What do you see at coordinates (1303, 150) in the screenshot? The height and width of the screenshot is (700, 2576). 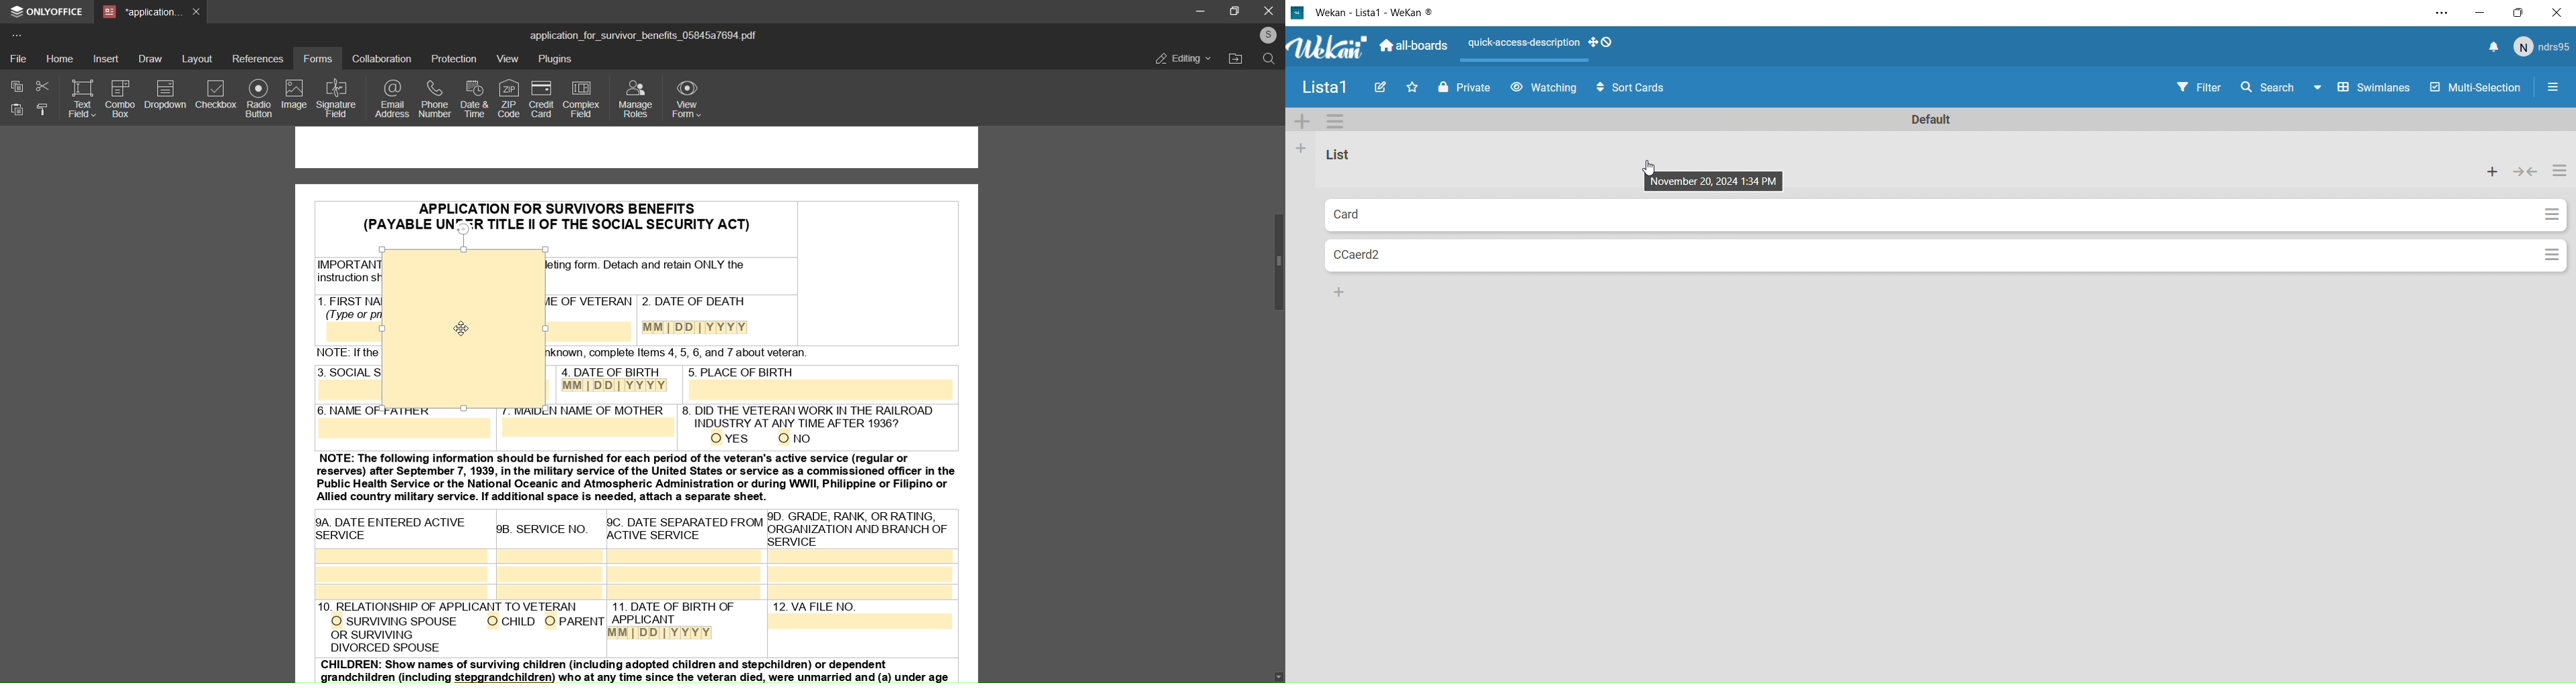 I see `Add` at bounding box center [1303, 150].